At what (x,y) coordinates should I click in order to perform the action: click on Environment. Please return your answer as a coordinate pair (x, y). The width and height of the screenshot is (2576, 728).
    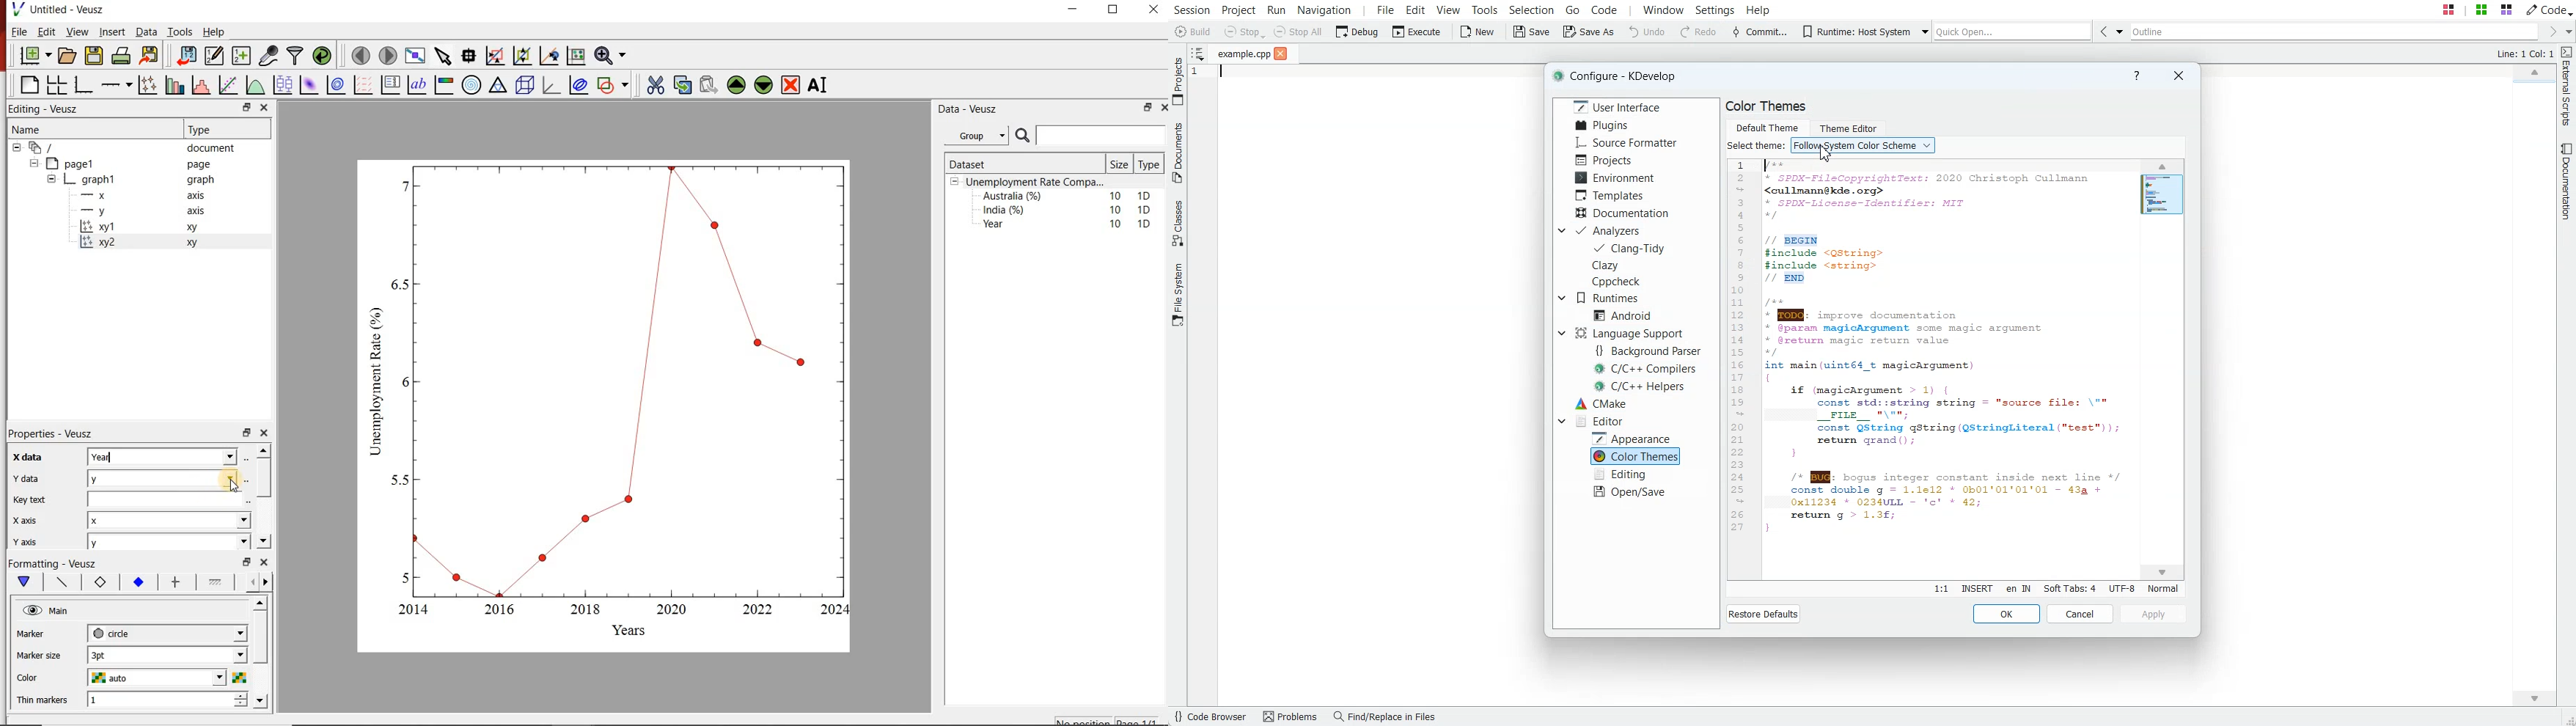
    Looking at the image, I should click on (1617, 177).